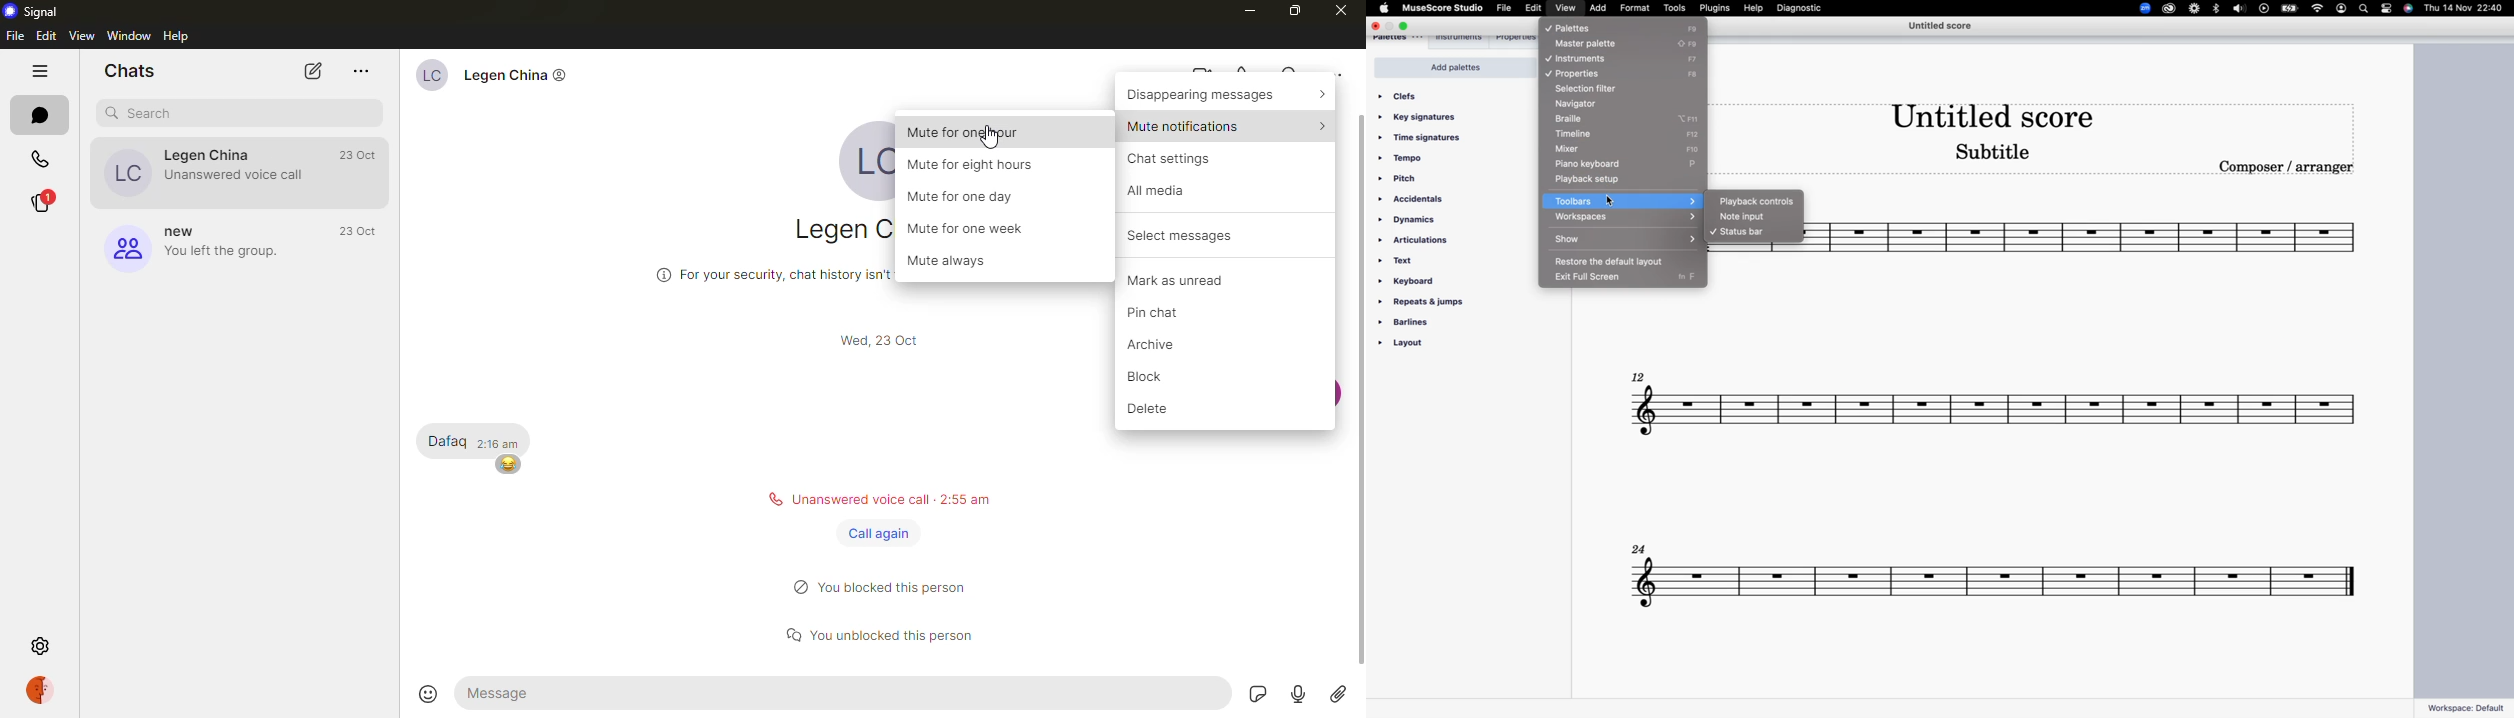 Image resolution: width=2520 pixels, height=728 pixels. Describe the element at coordinates (2410, 9) in the screenshot. I see `siri` at that location.